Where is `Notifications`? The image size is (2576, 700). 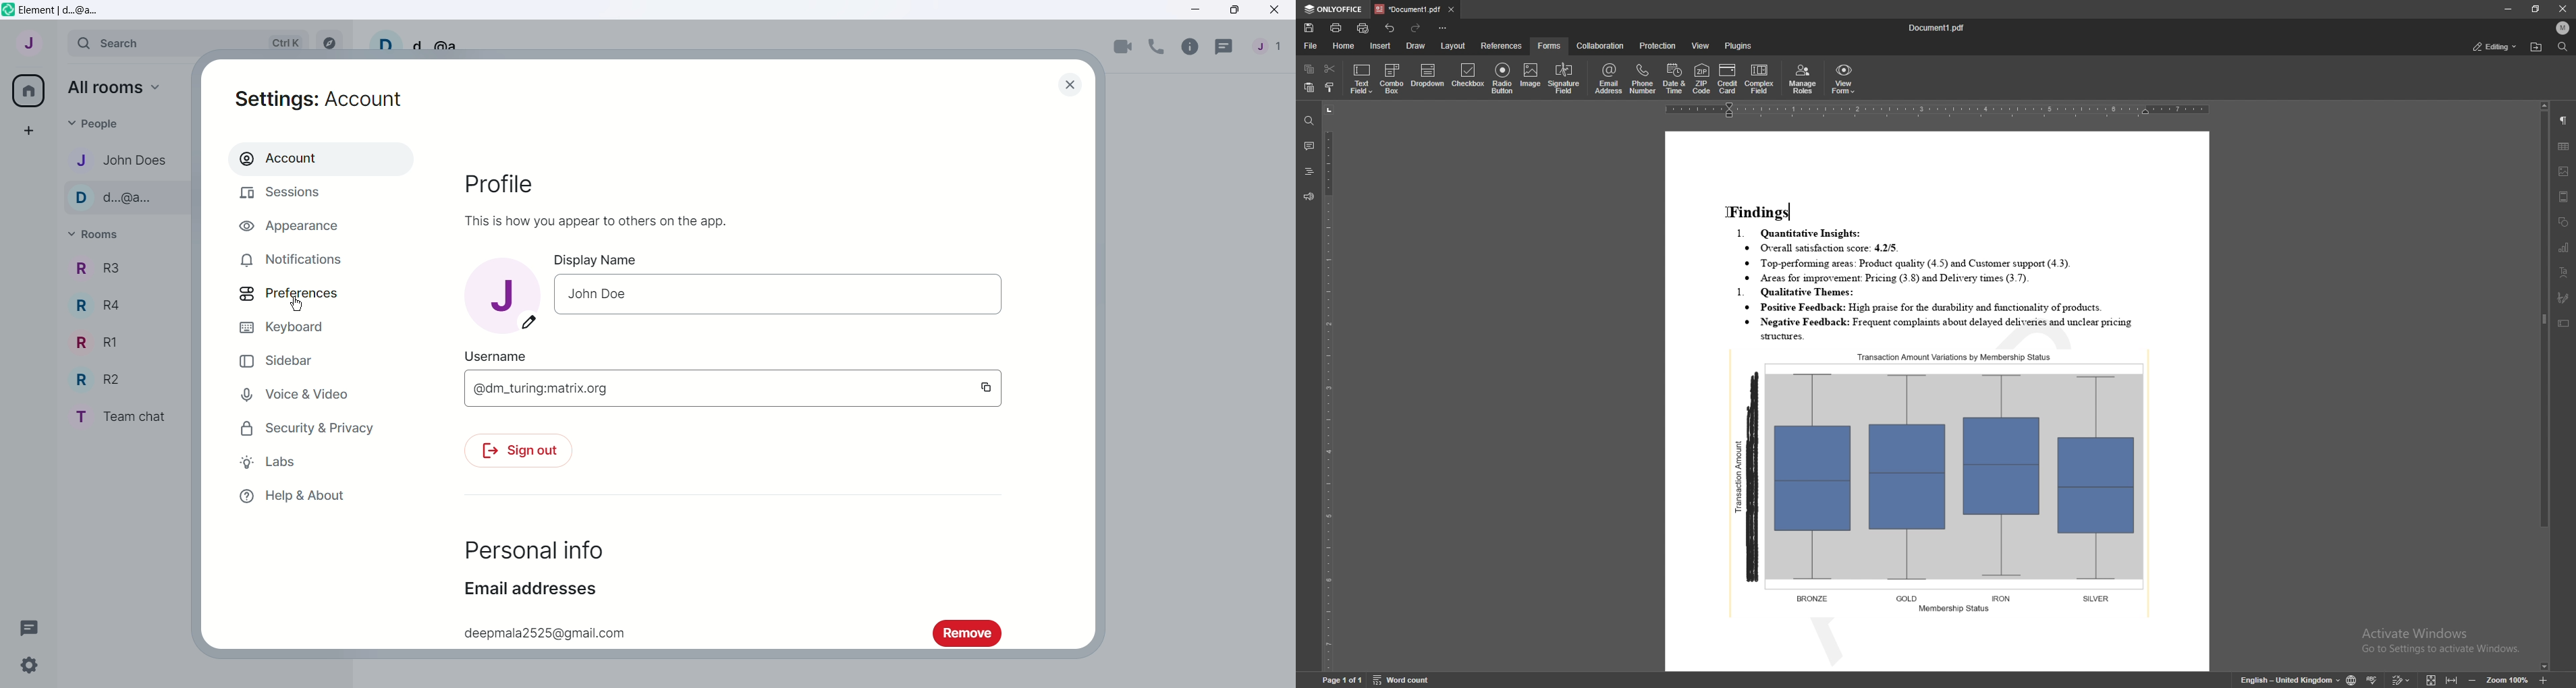 Notifications is located at coordinates (309, 260).